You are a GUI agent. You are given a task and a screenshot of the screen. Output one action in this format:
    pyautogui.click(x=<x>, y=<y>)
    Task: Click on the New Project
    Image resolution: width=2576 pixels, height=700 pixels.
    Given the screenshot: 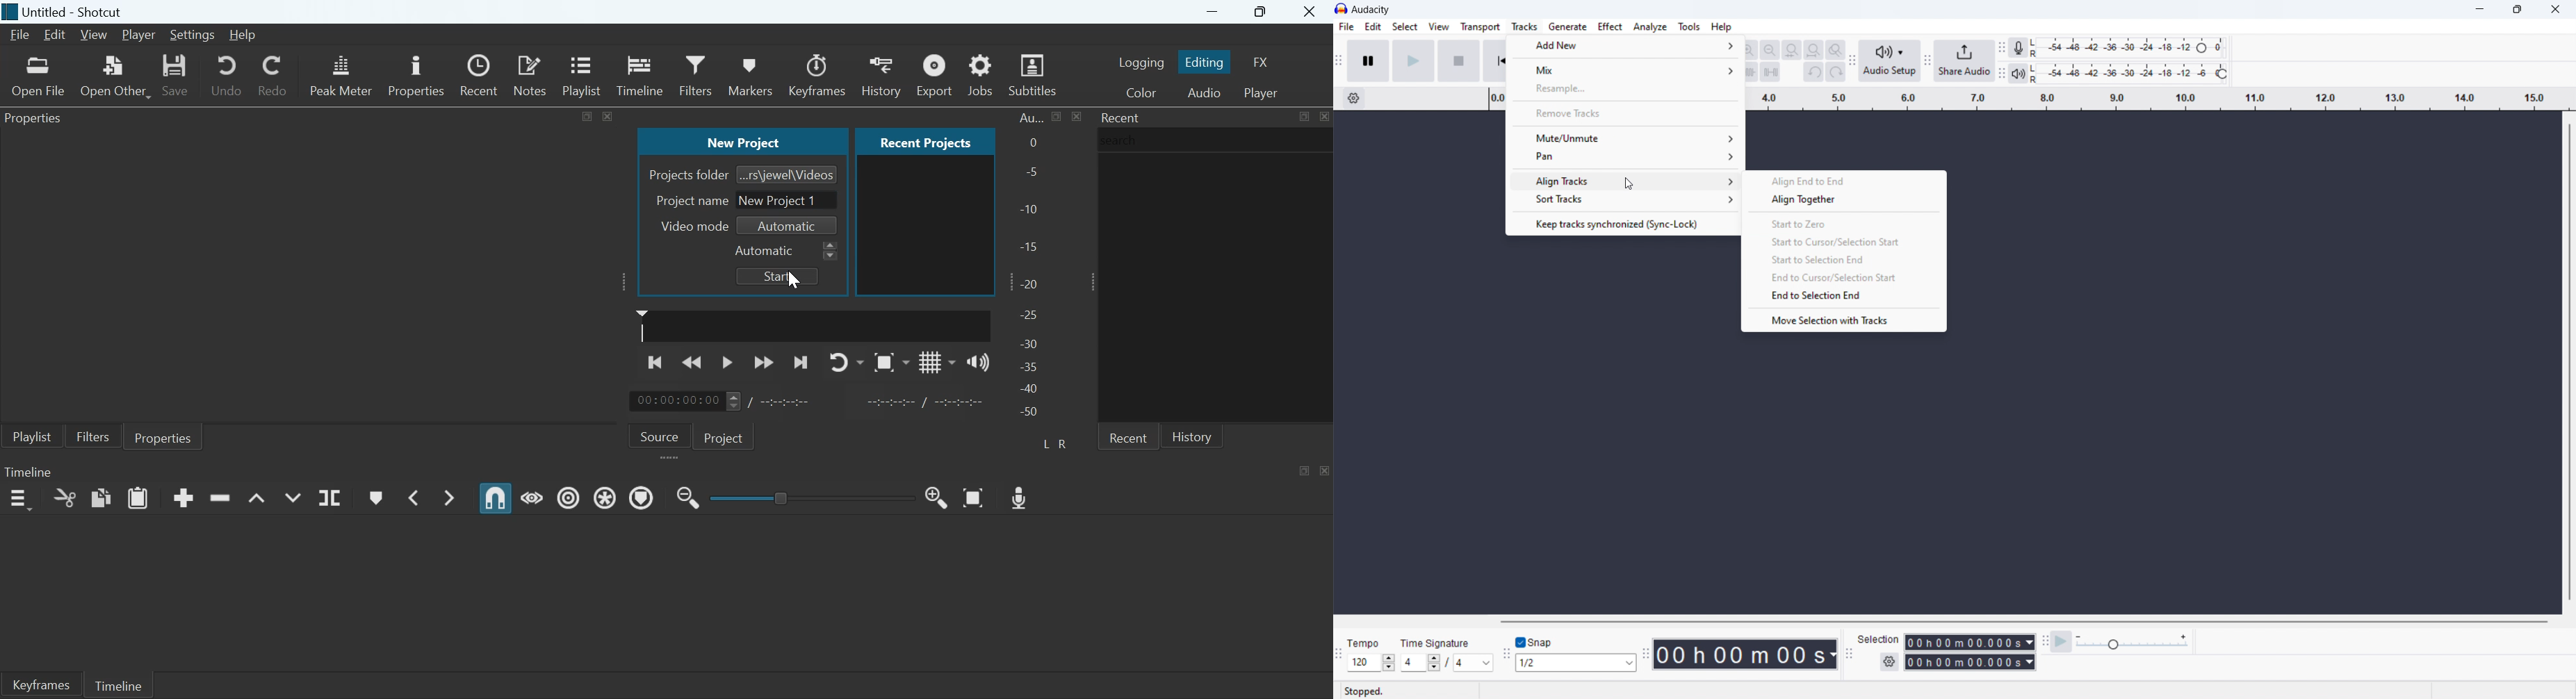 What is the action you would take?
    pyautogui.click(x=744, y=140)
    